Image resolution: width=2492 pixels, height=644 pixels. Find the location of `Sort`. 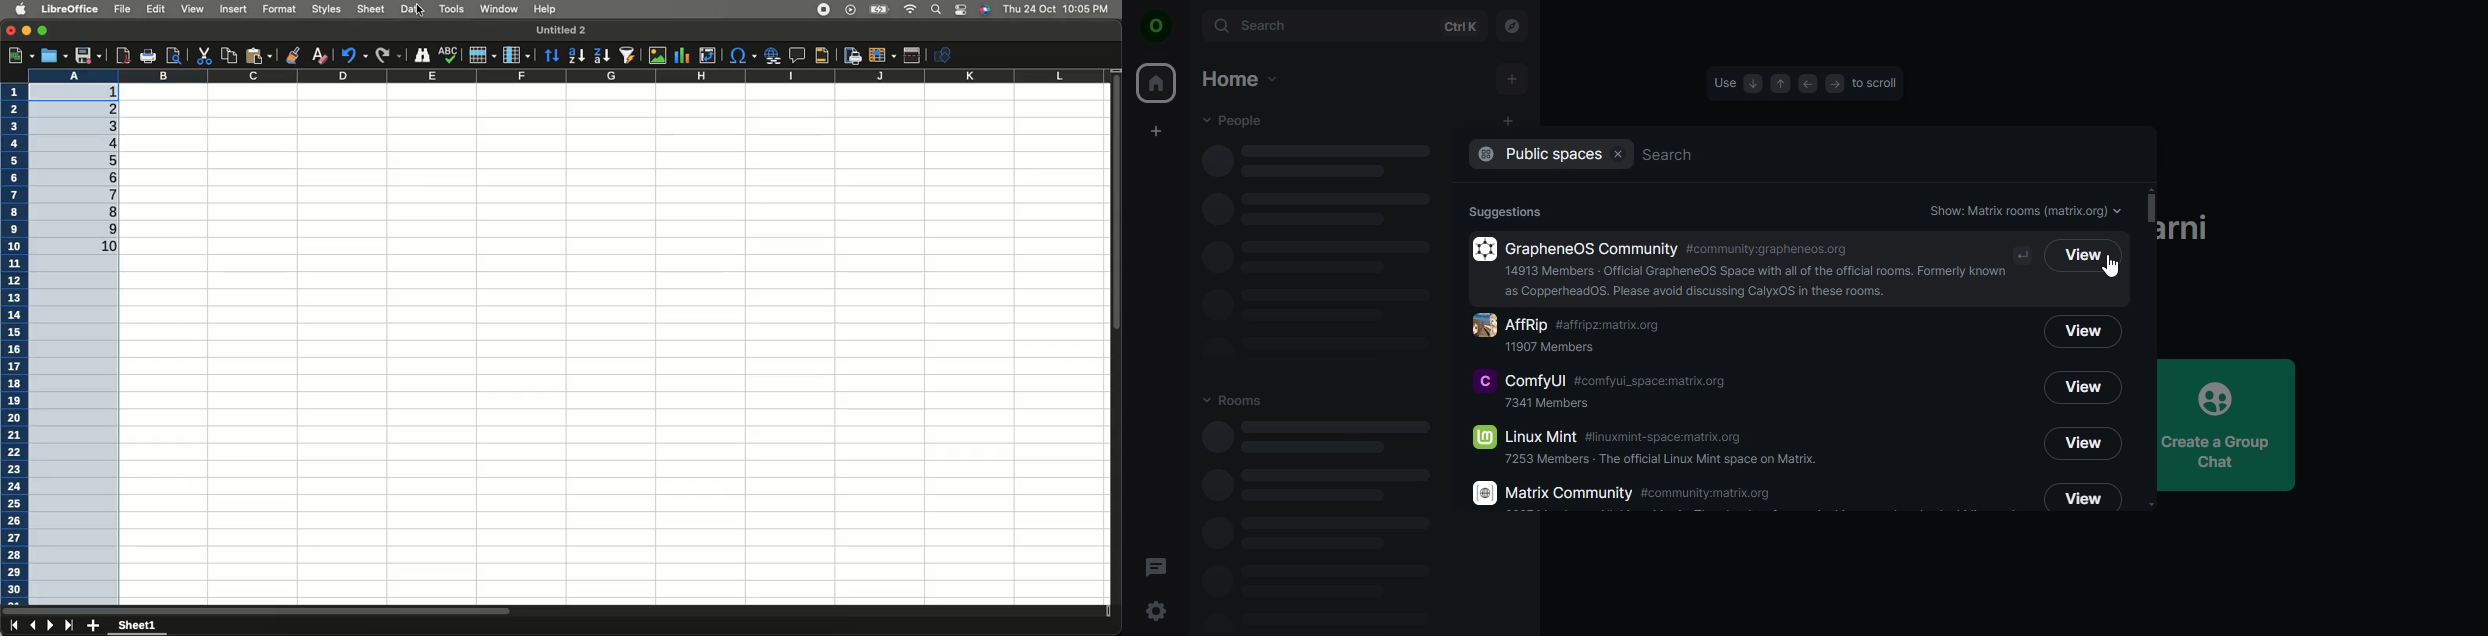

Sort is located at coordinates (553, 55).